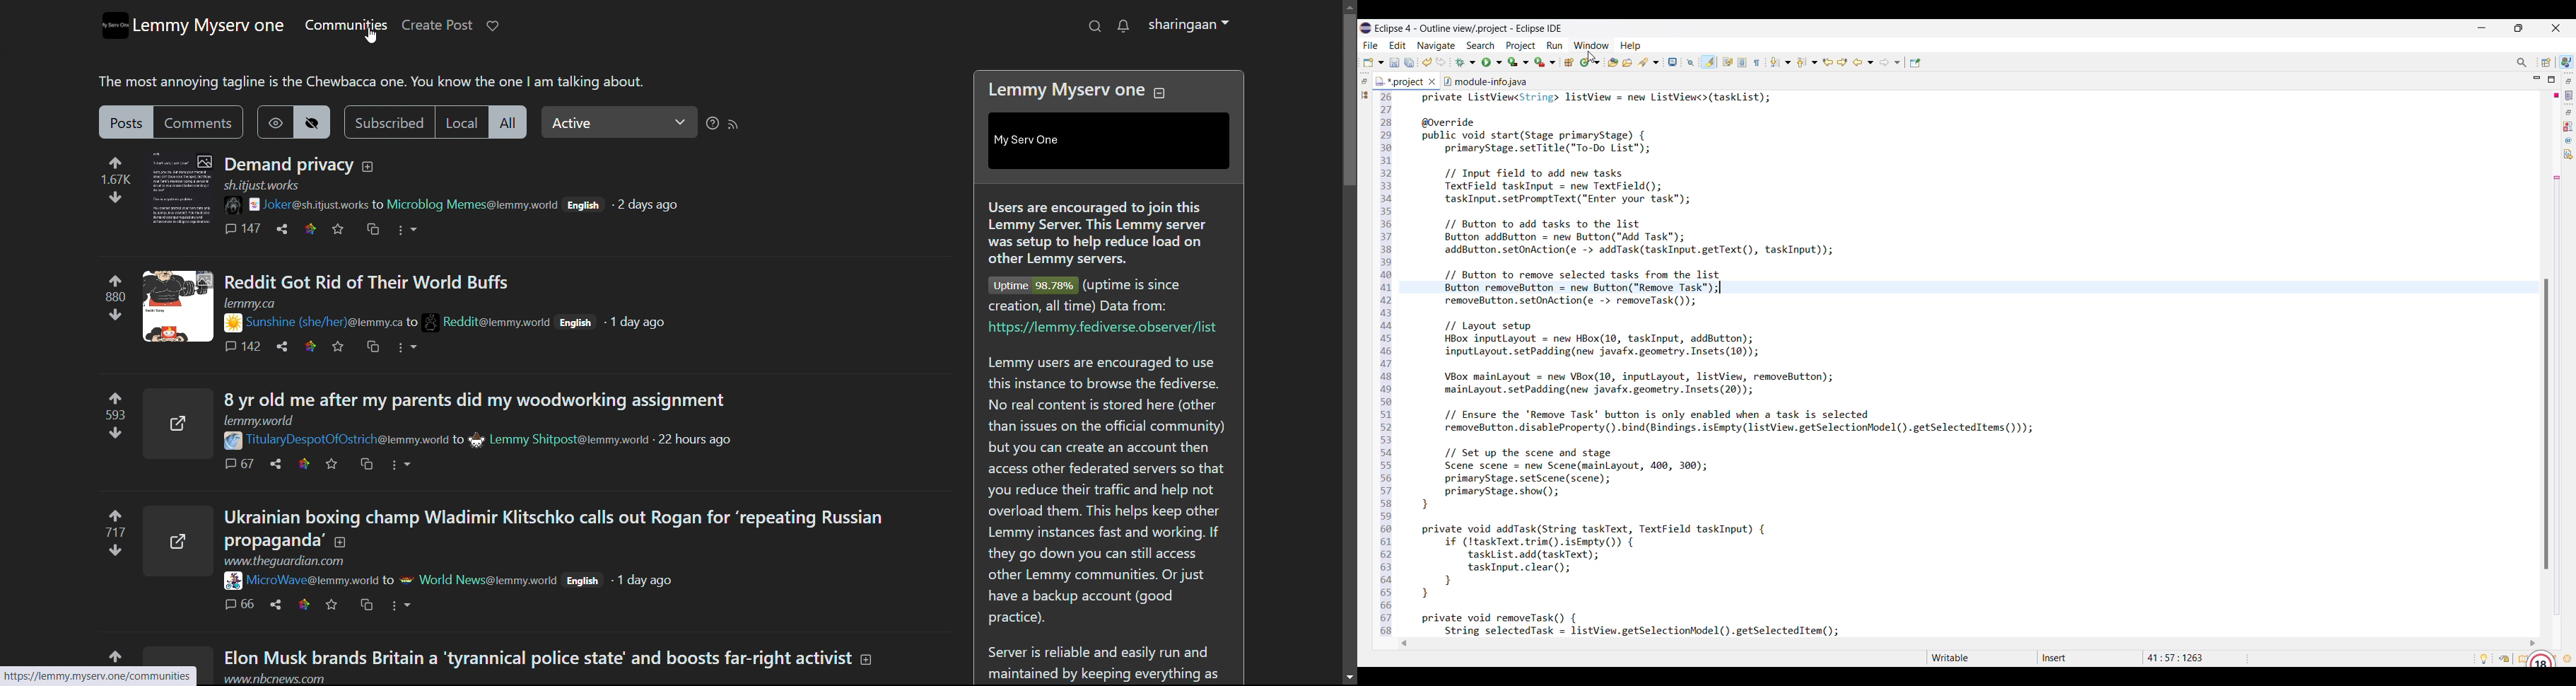  Describe the element at coordinates (2538, 79) in the screenshot. I see `Minimize` at that location.